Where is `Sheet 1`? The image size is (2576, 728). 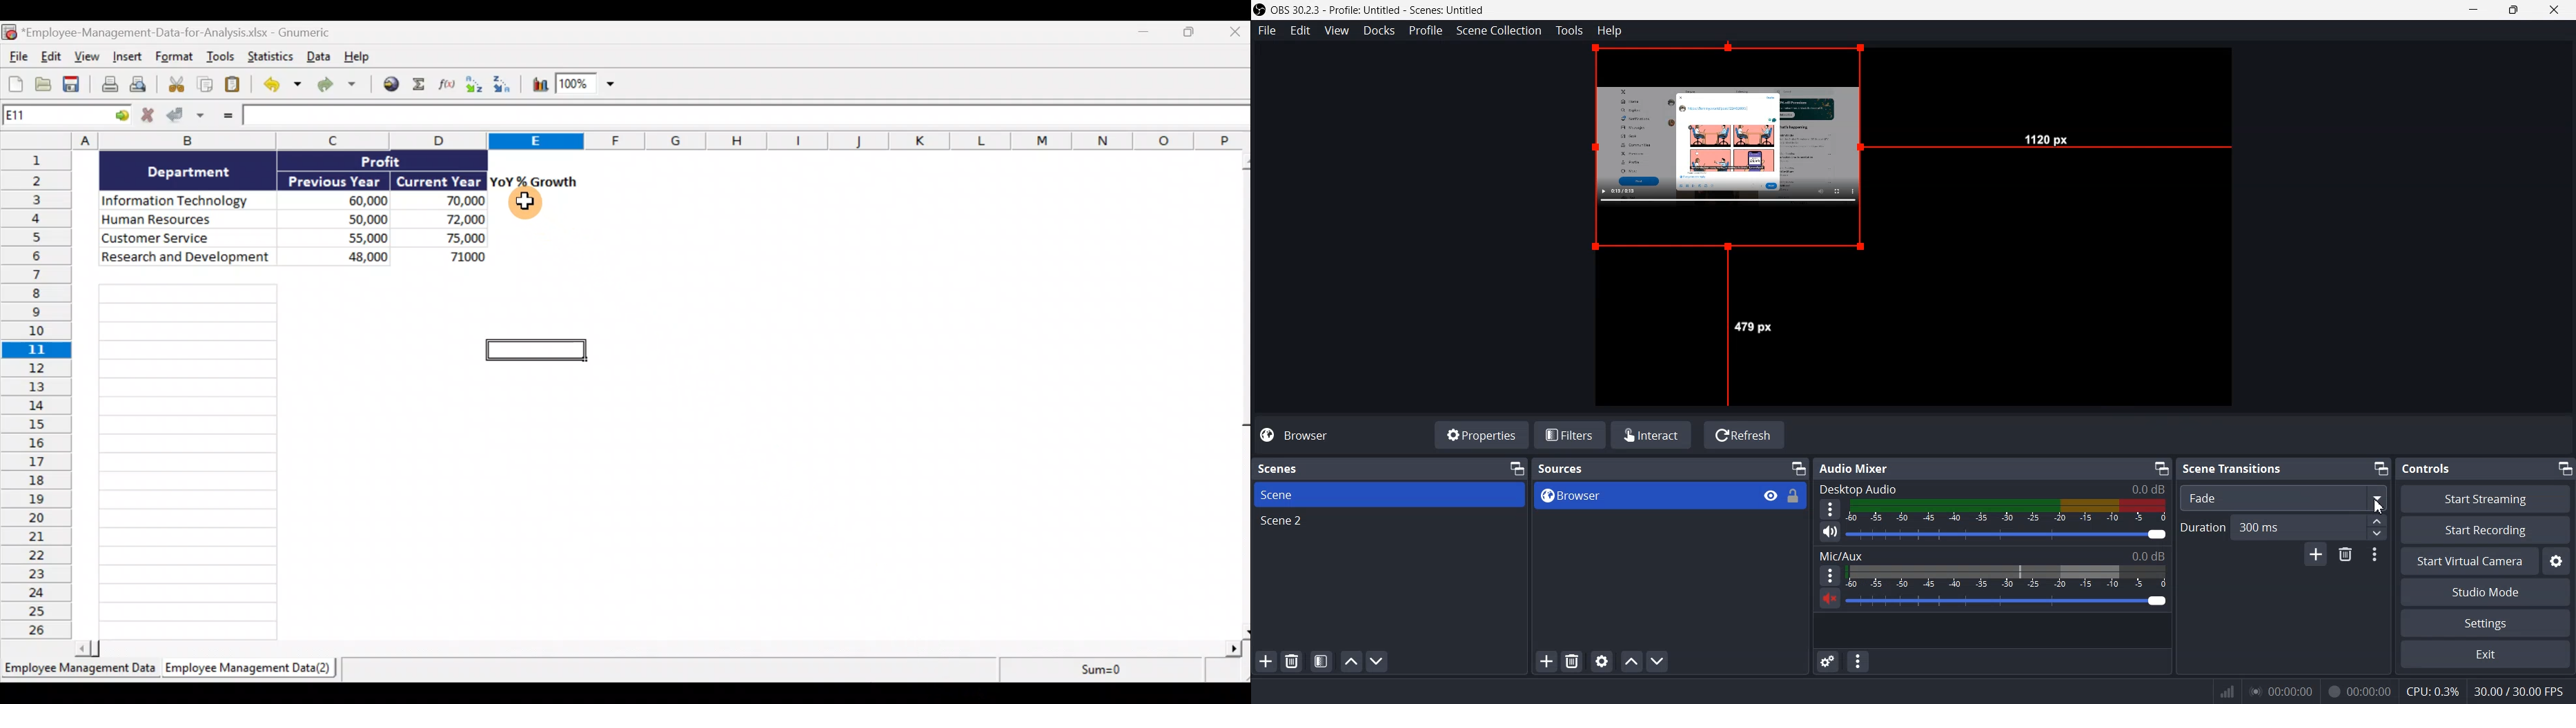 Sheet 1 is located at coordinates (78, 669).